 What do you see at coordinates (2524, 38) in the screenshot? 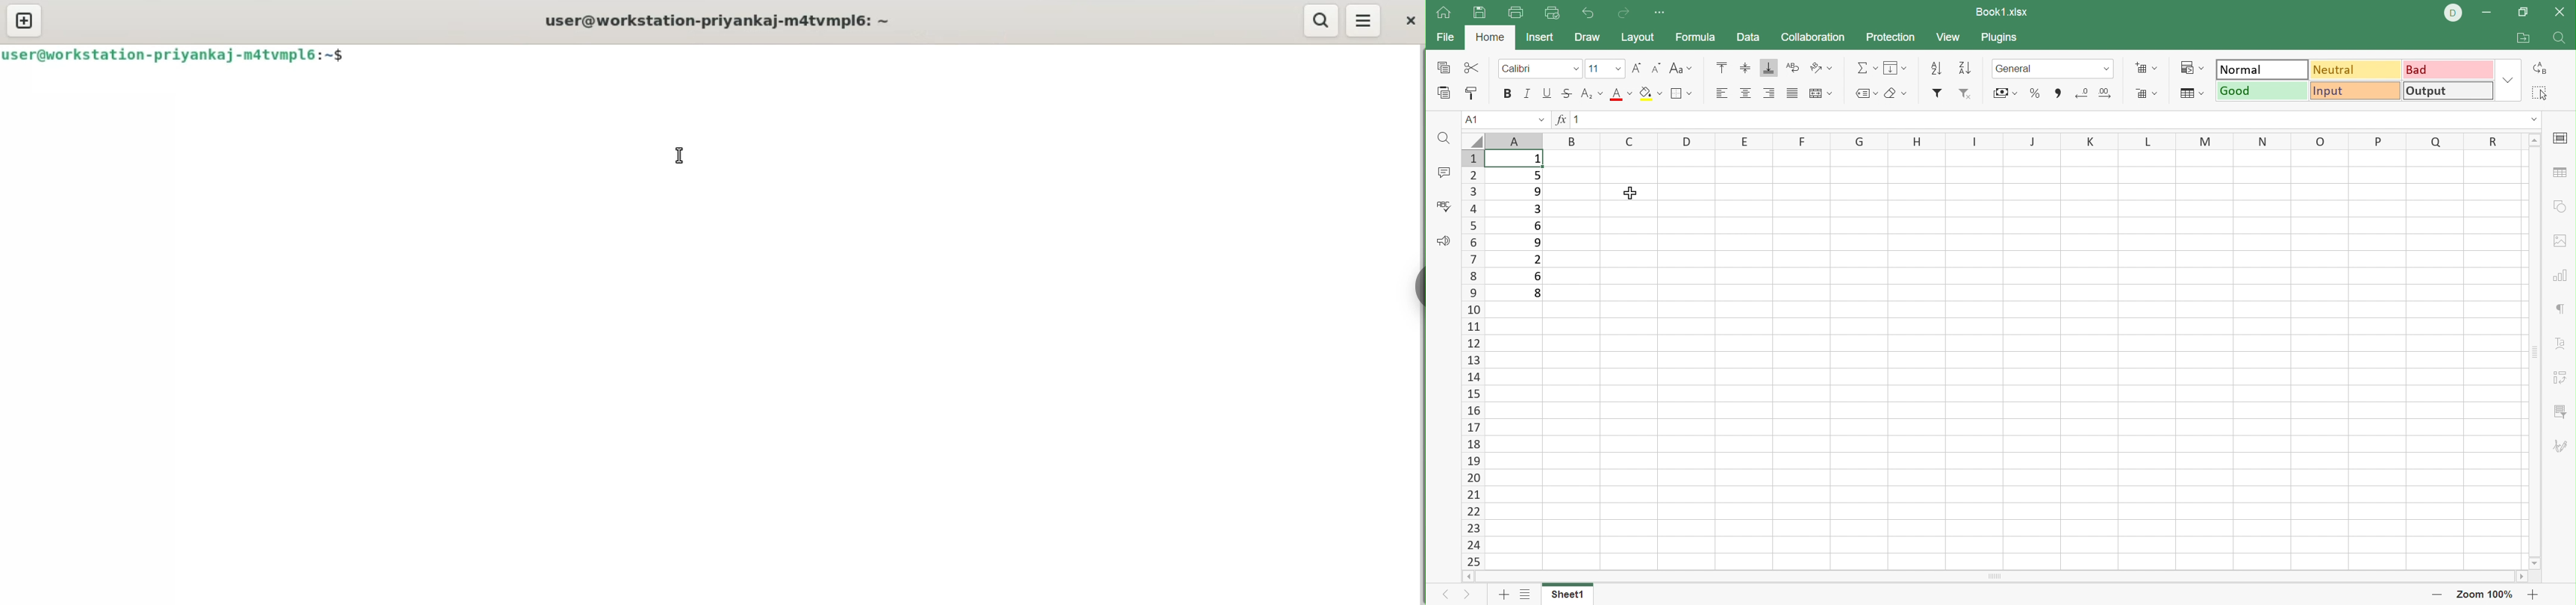
I see `Open file location` at bounding box center [2524, 38].